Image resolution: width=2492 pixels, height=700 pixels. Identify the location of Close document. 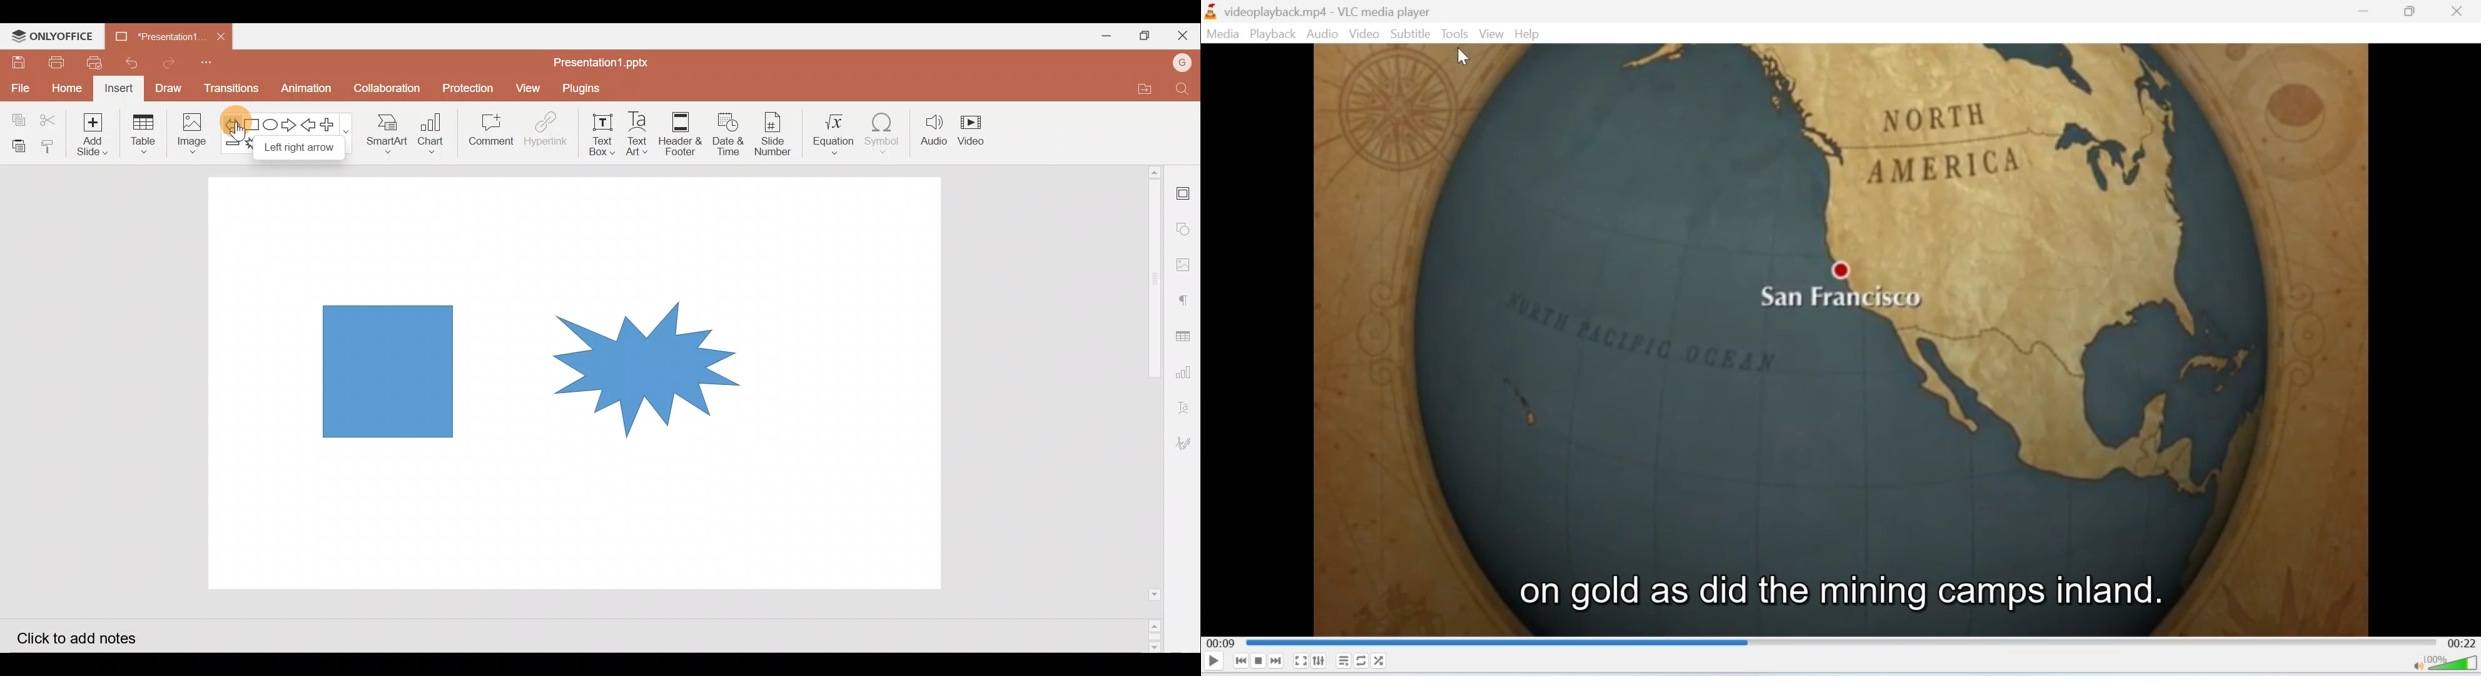
(225, 38).